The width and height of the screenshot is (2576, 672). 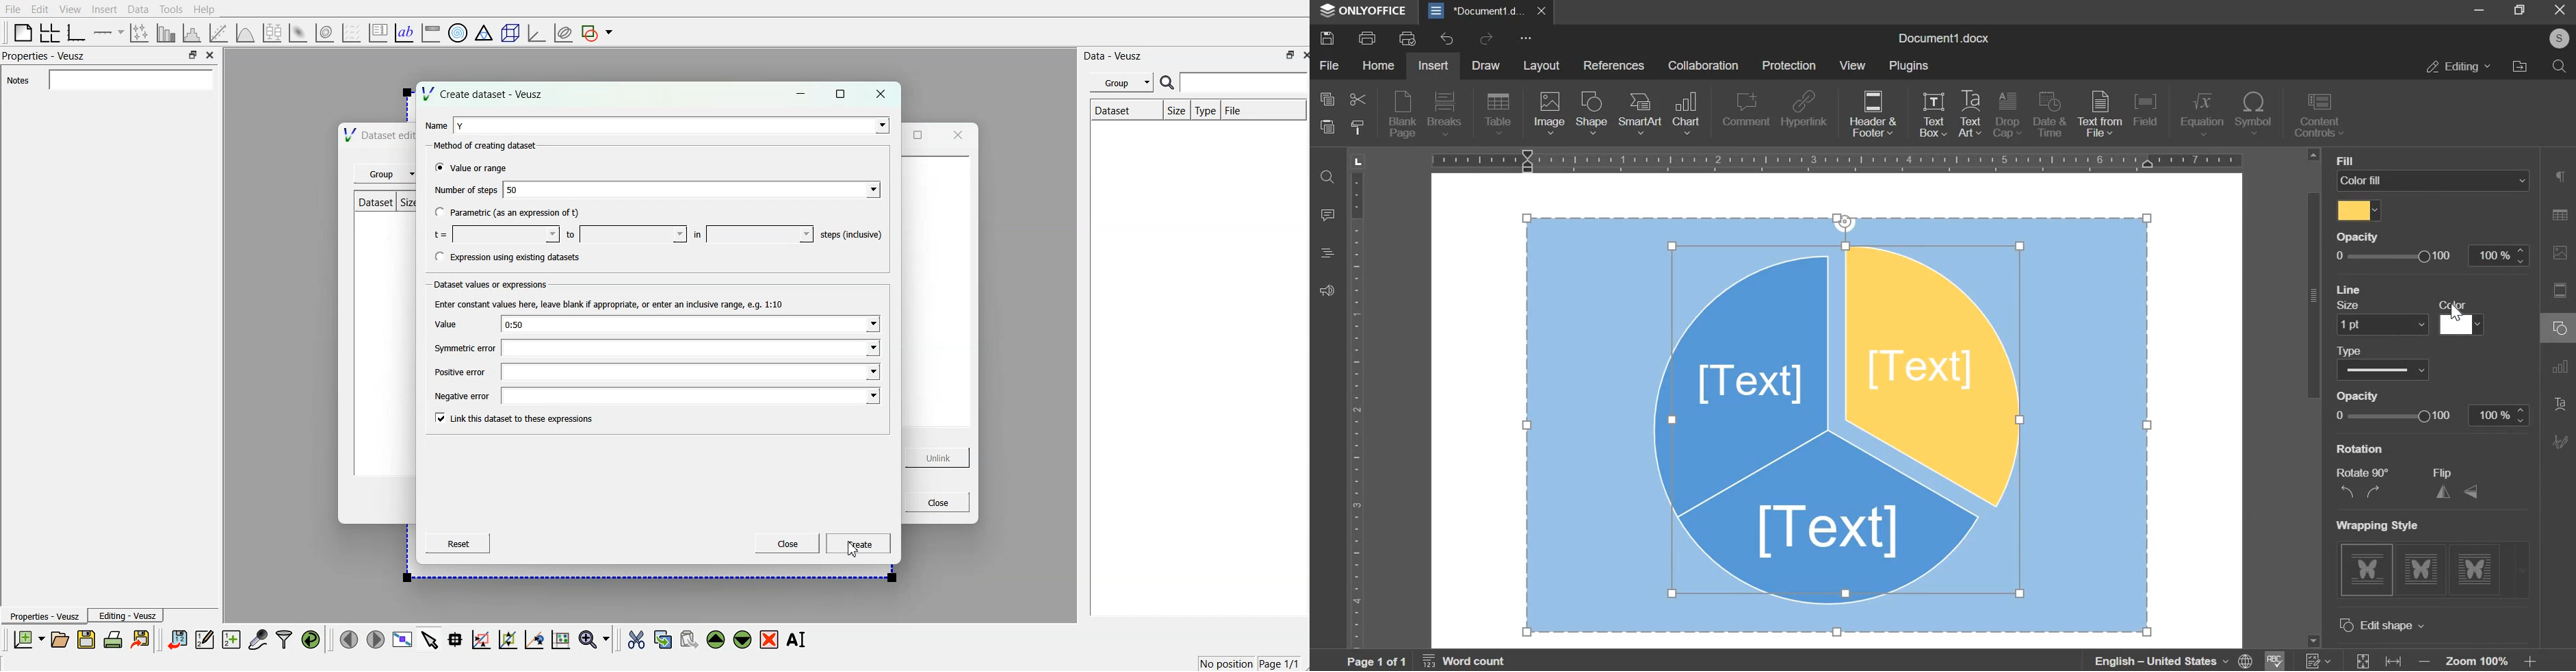 I want to click on shape, so click(x=1592, y=113).